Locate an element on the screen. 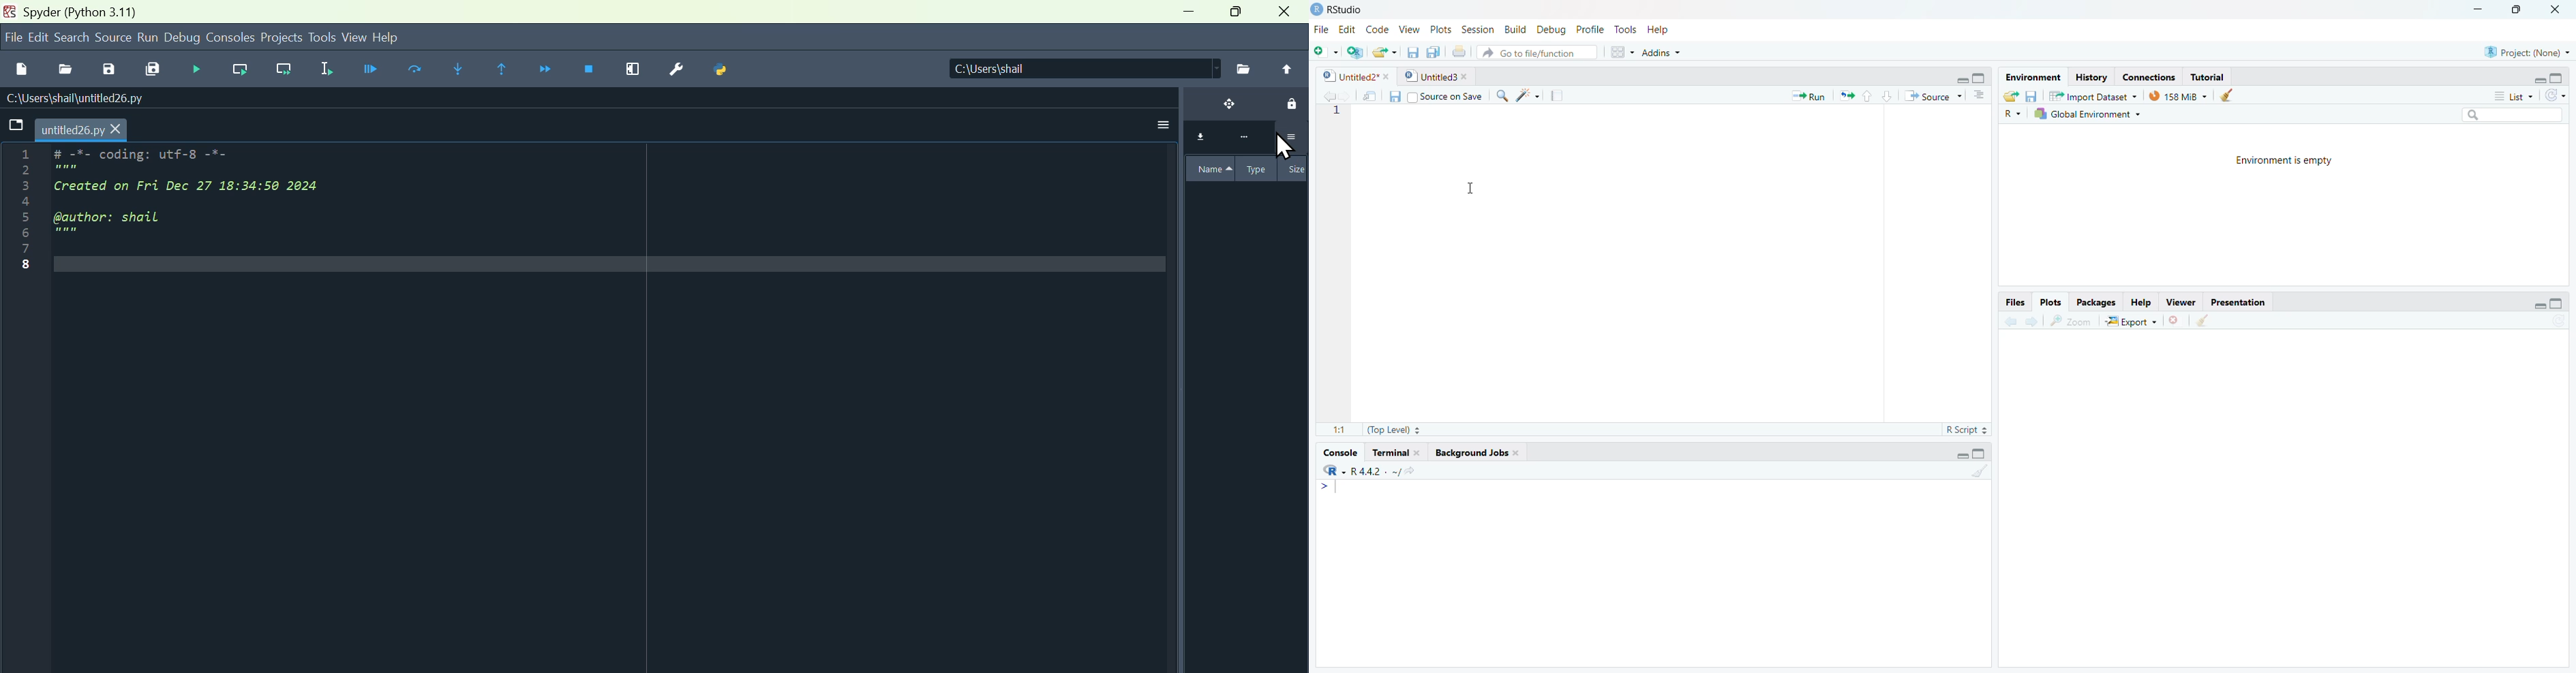 This screenshot has height=700, width=2576. Presentation is located at coordinates (2244, 302).